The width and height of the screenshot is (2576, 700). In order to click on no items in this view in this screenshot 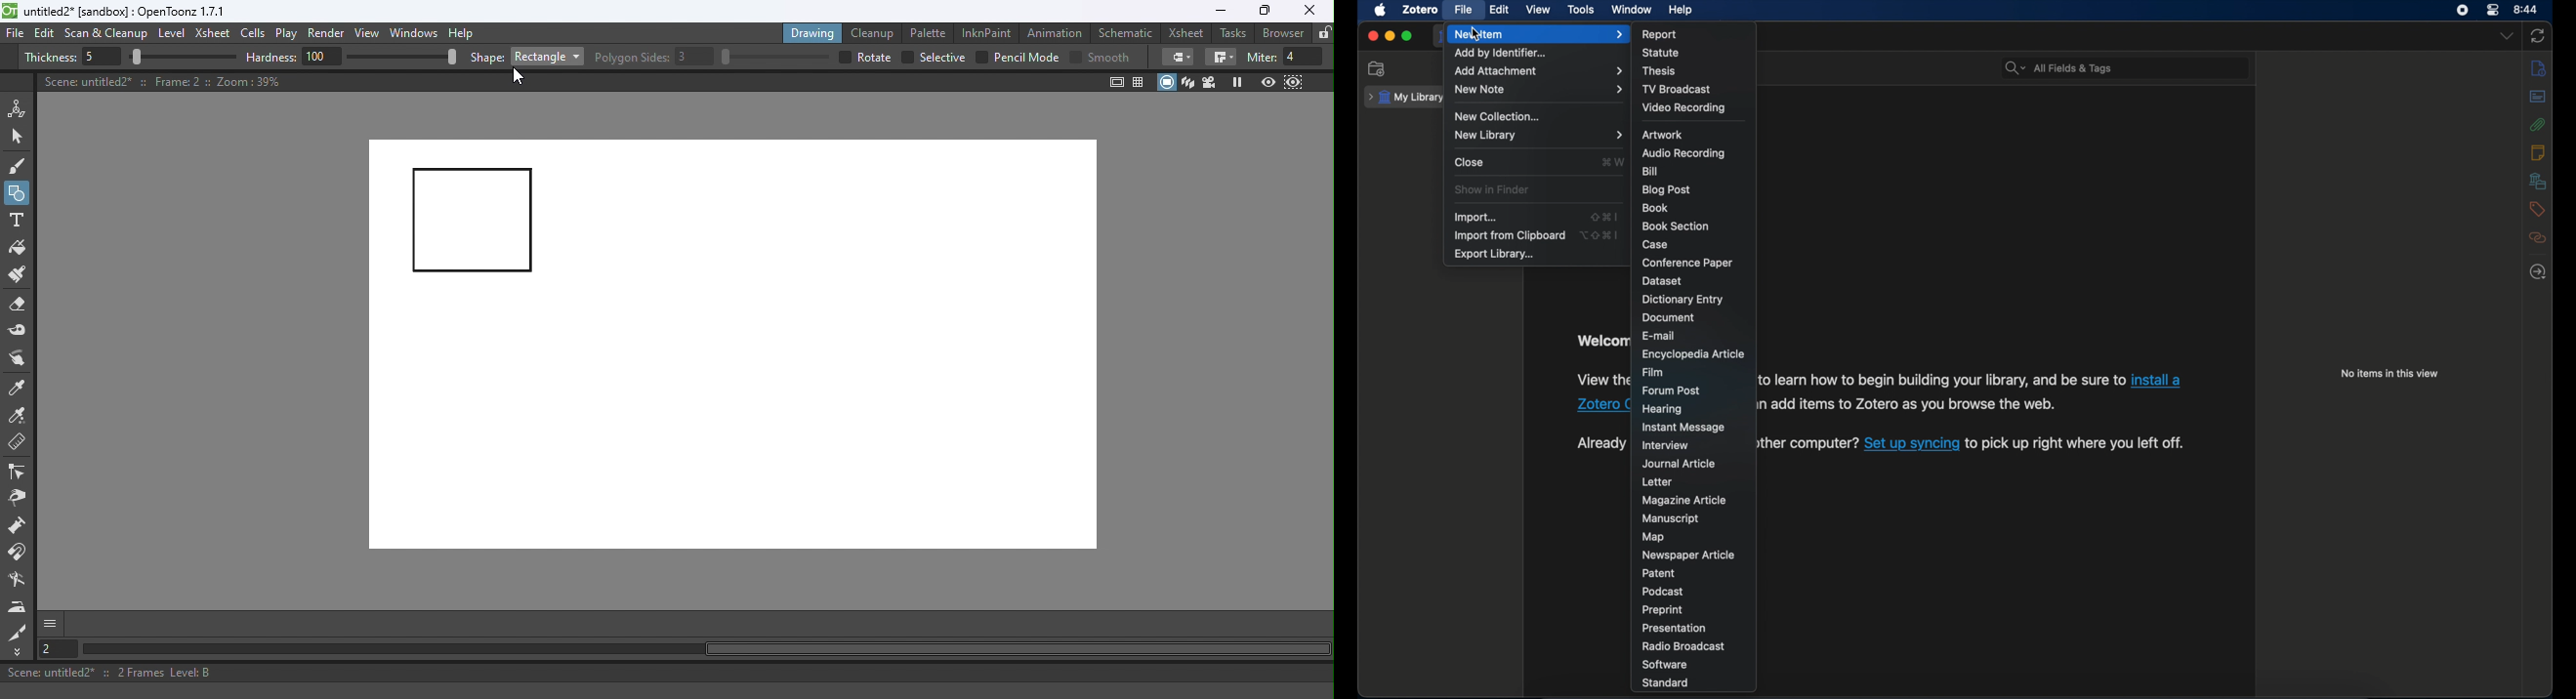, I will do `click(2390, 374)`.